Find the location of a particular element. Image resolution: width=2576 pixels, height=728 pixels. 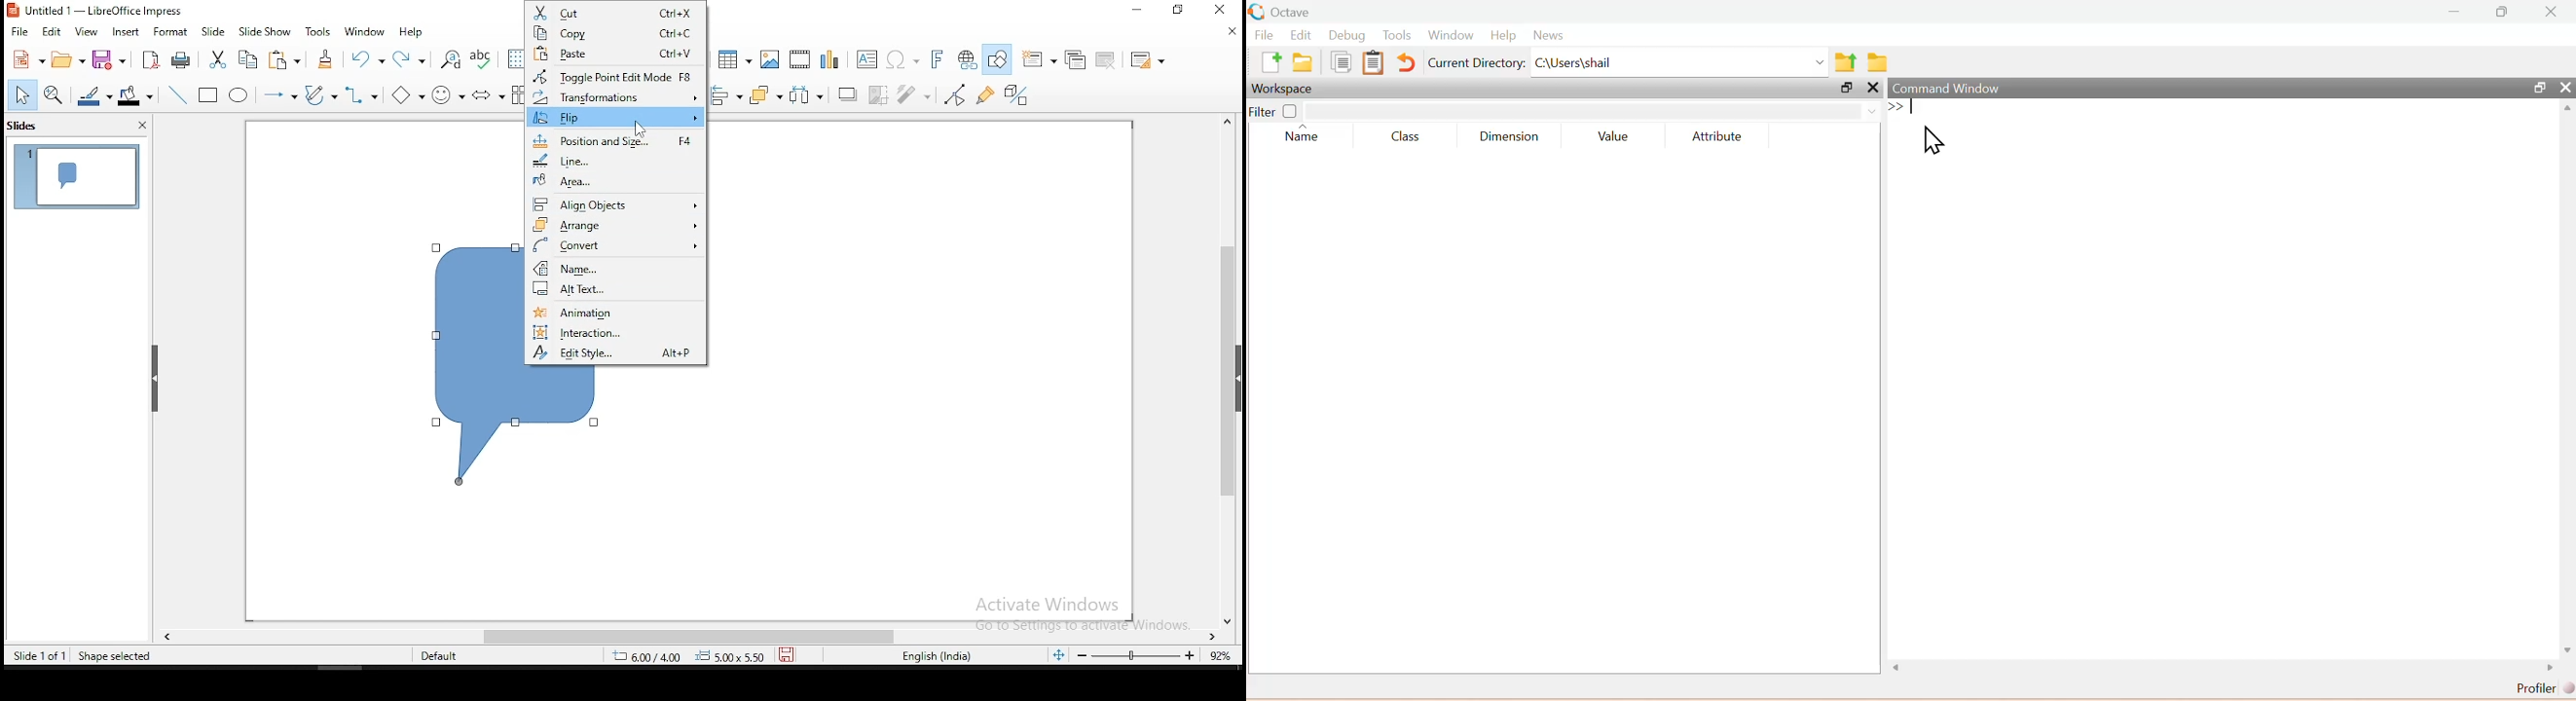

line color is located at coordinates (92, 95).